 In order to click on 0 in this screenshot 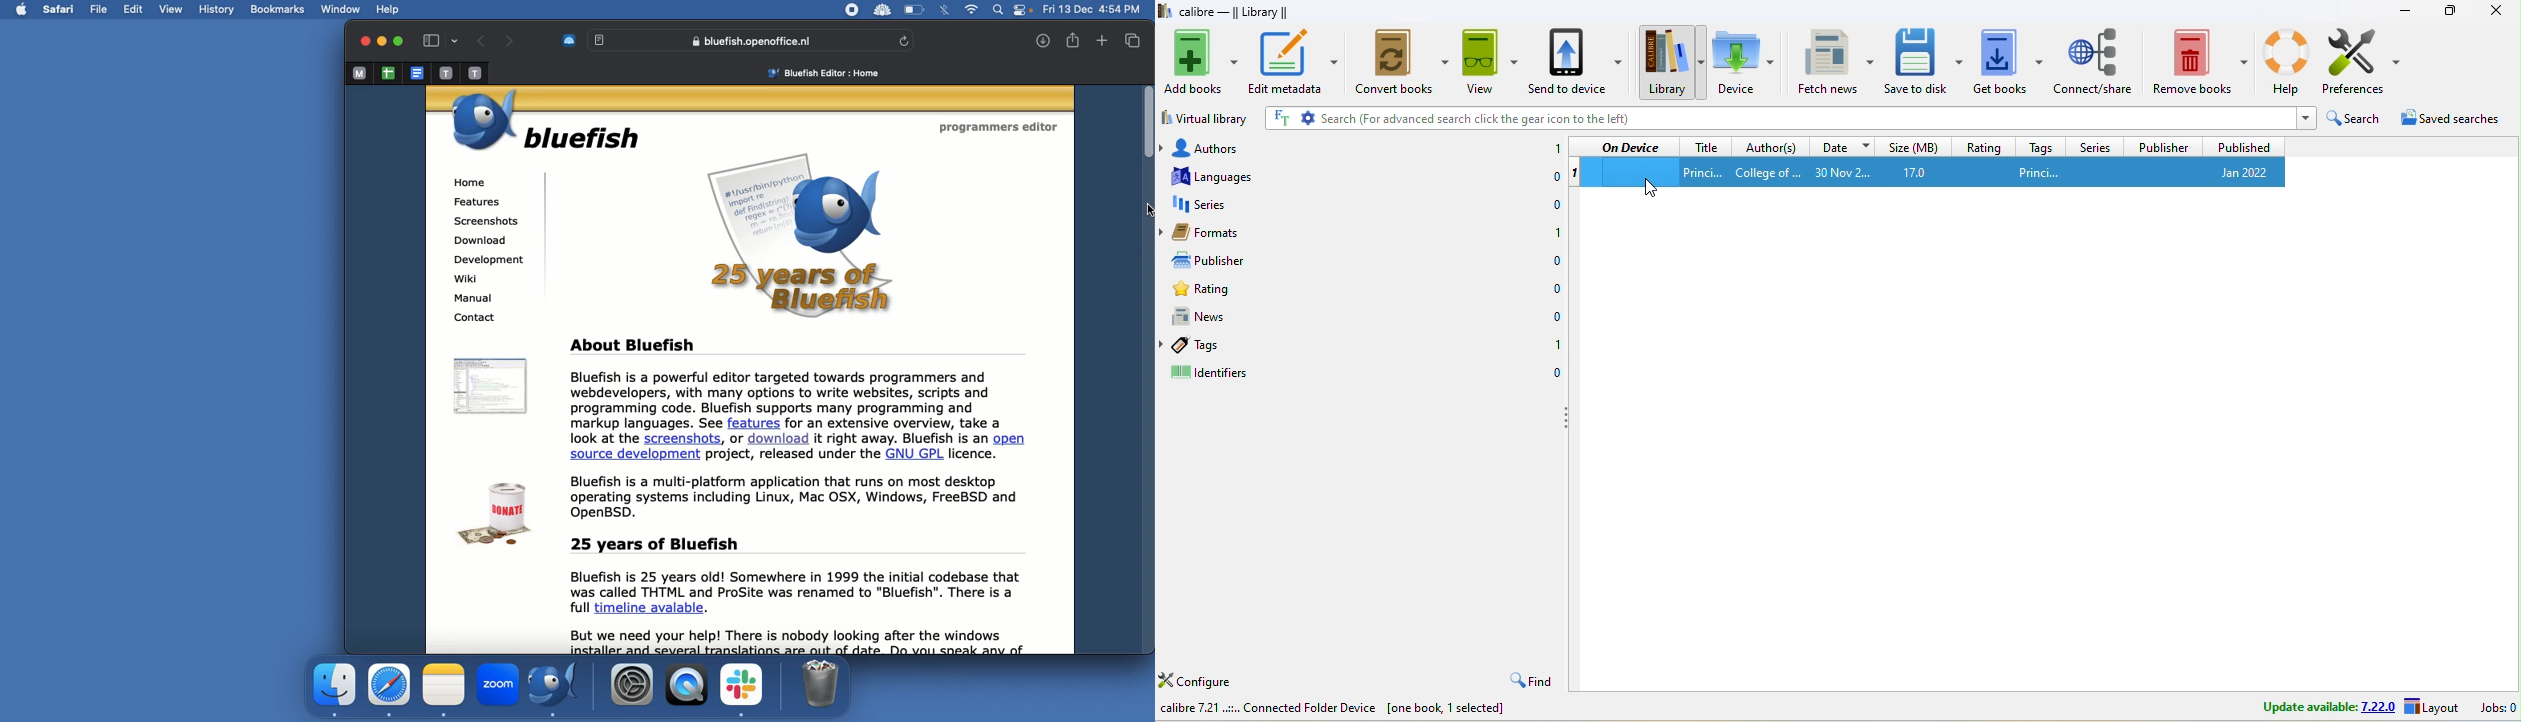, I will do `click(1557, 290)`.